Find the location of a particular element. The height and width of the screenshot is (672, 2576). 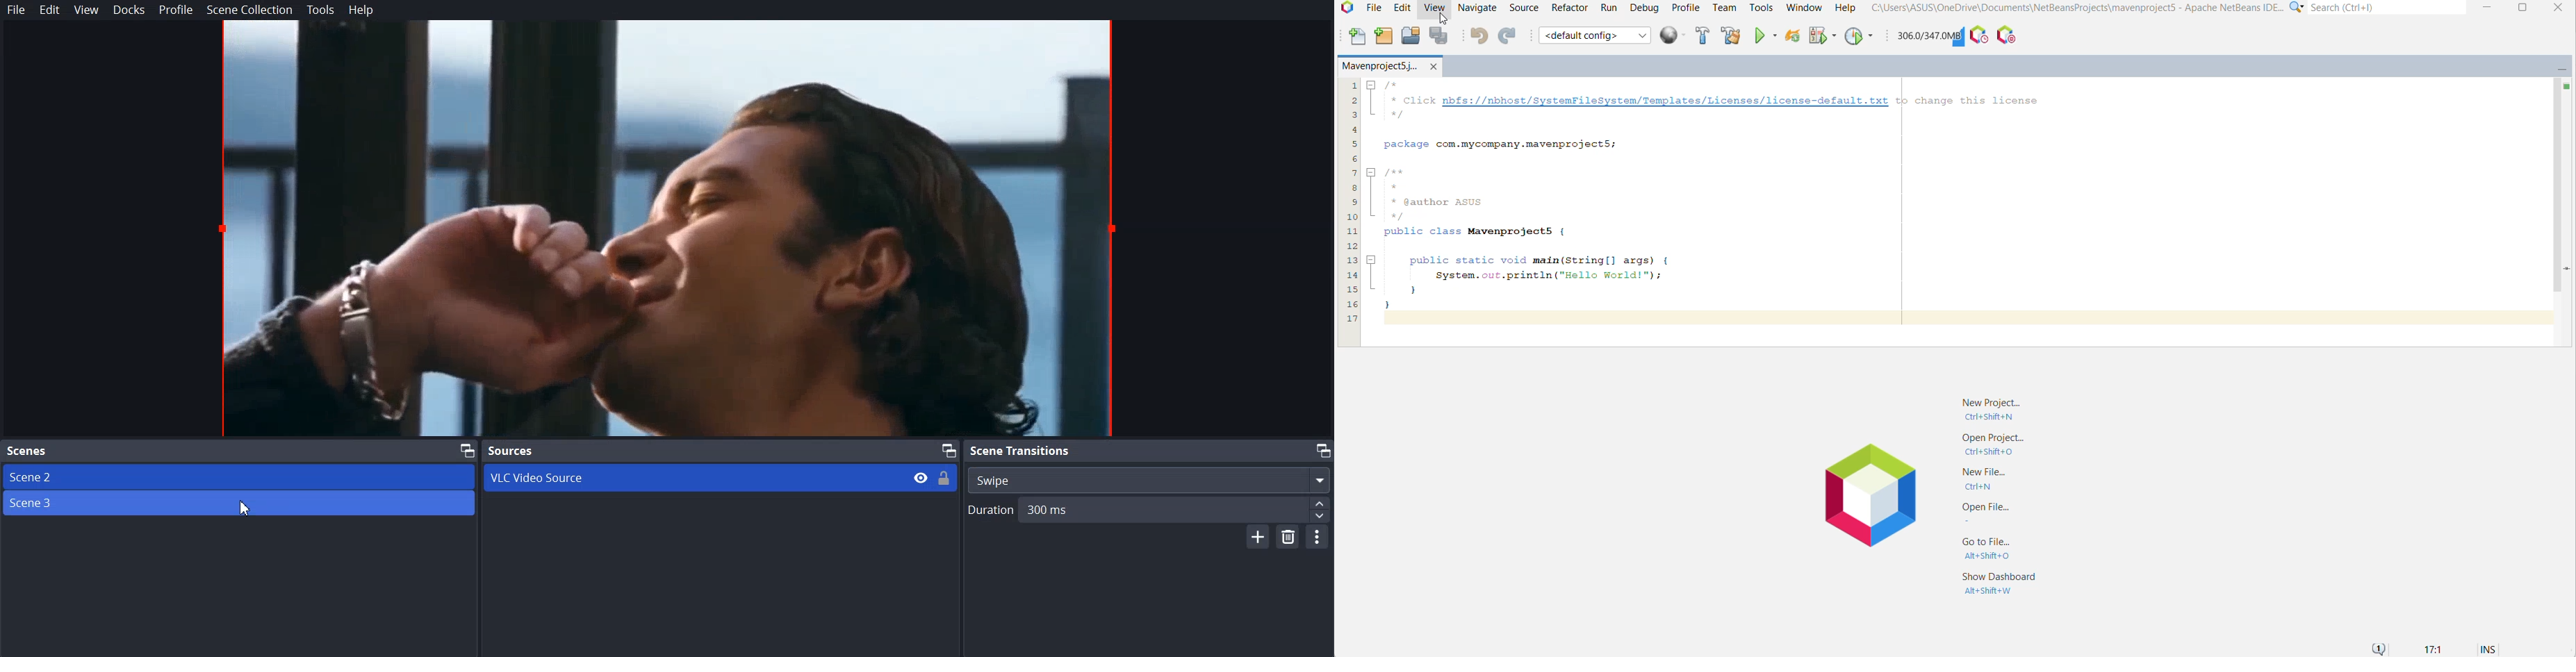

Add Scene Transition is located at coordinates (1258, 538).